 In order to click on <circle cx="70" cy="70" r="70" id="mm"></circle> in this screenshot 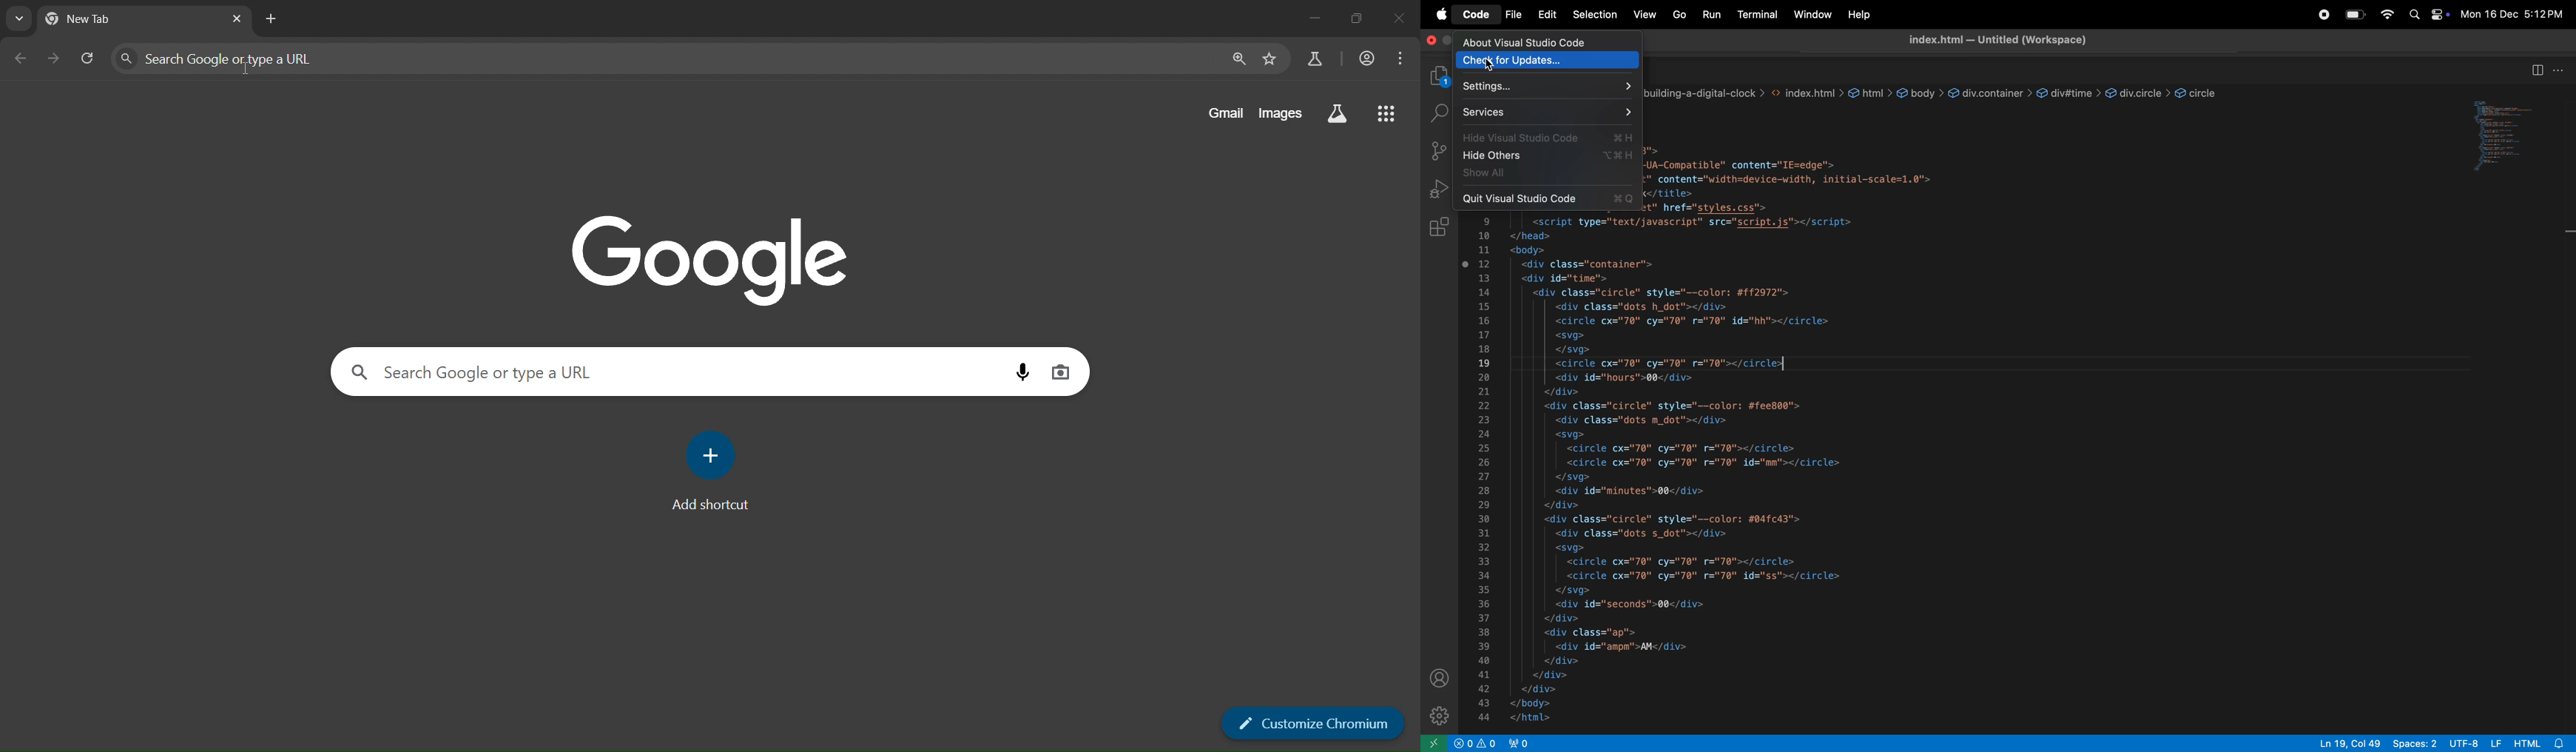, I will do `click(1709, 464)`.